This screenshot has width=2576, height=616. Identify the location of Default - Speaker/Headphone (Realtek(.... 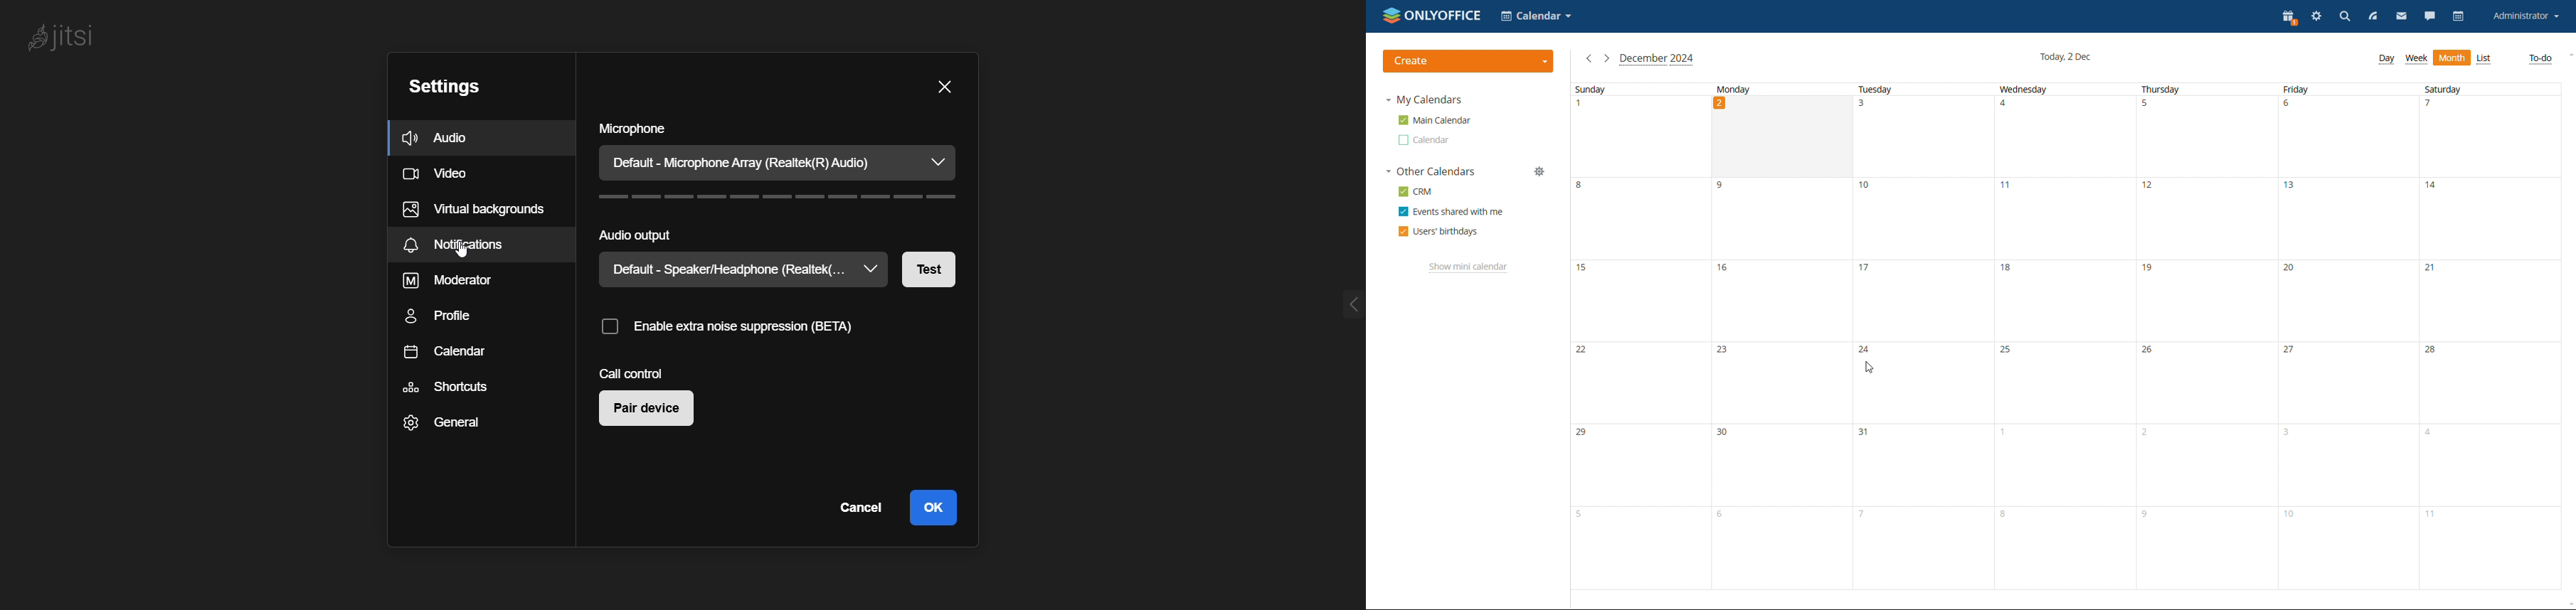
(726, 271).